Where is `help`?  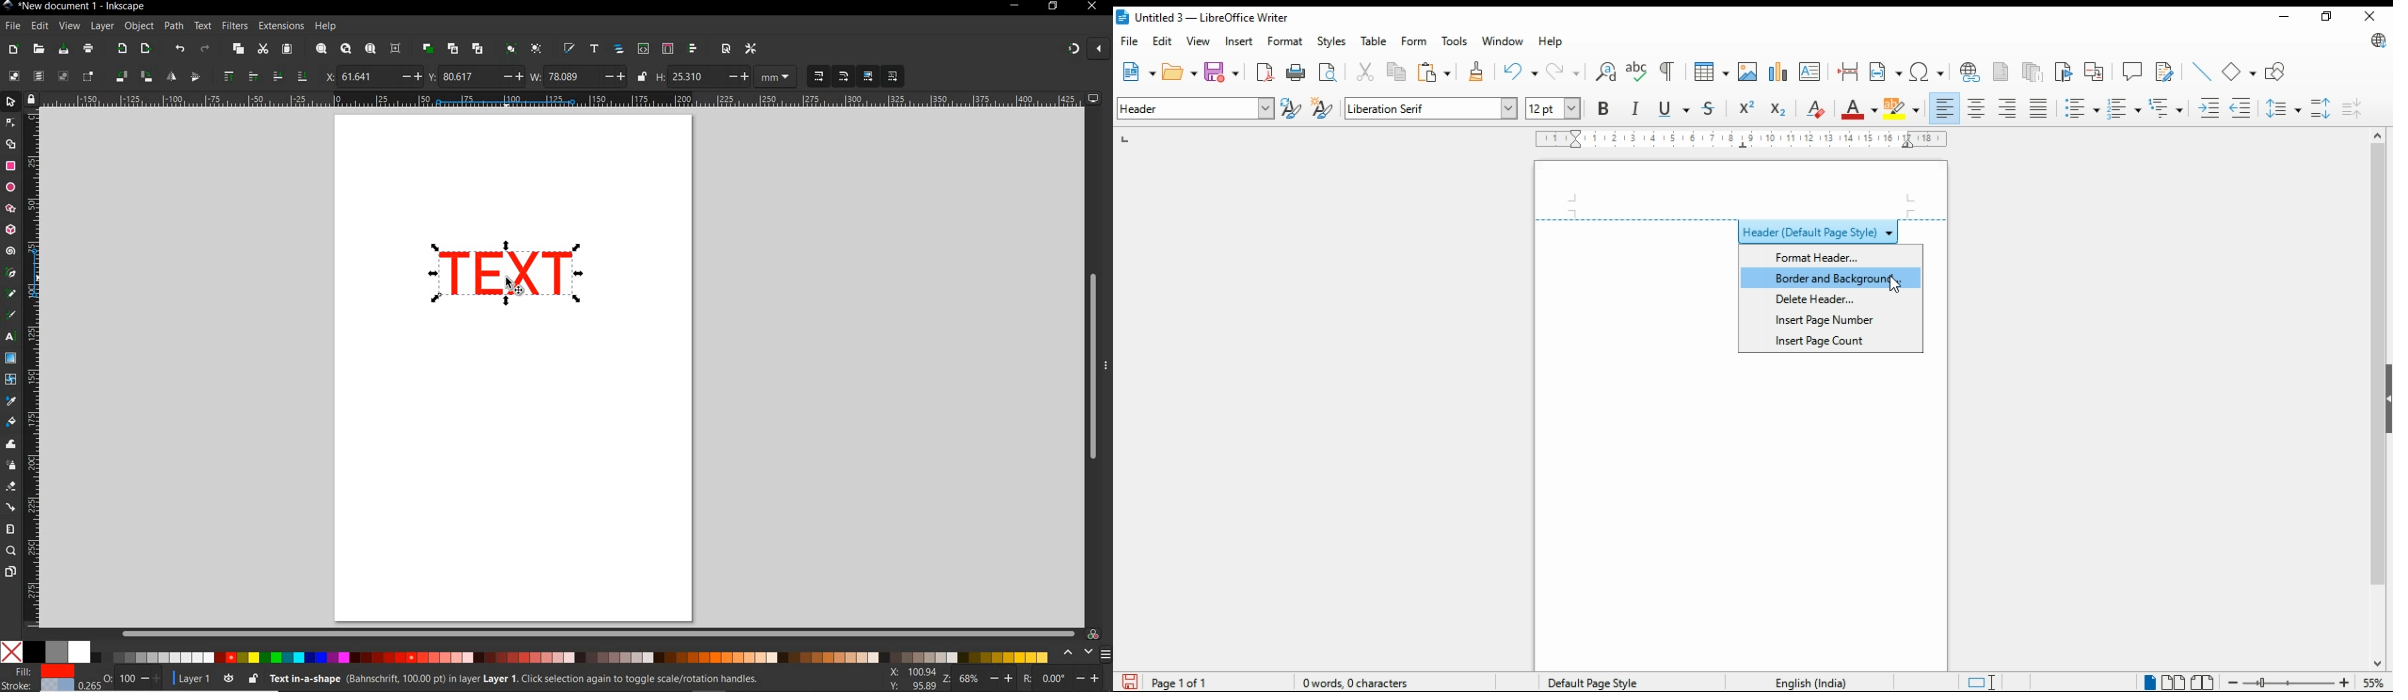
help is located at coordinates (1552, 41).